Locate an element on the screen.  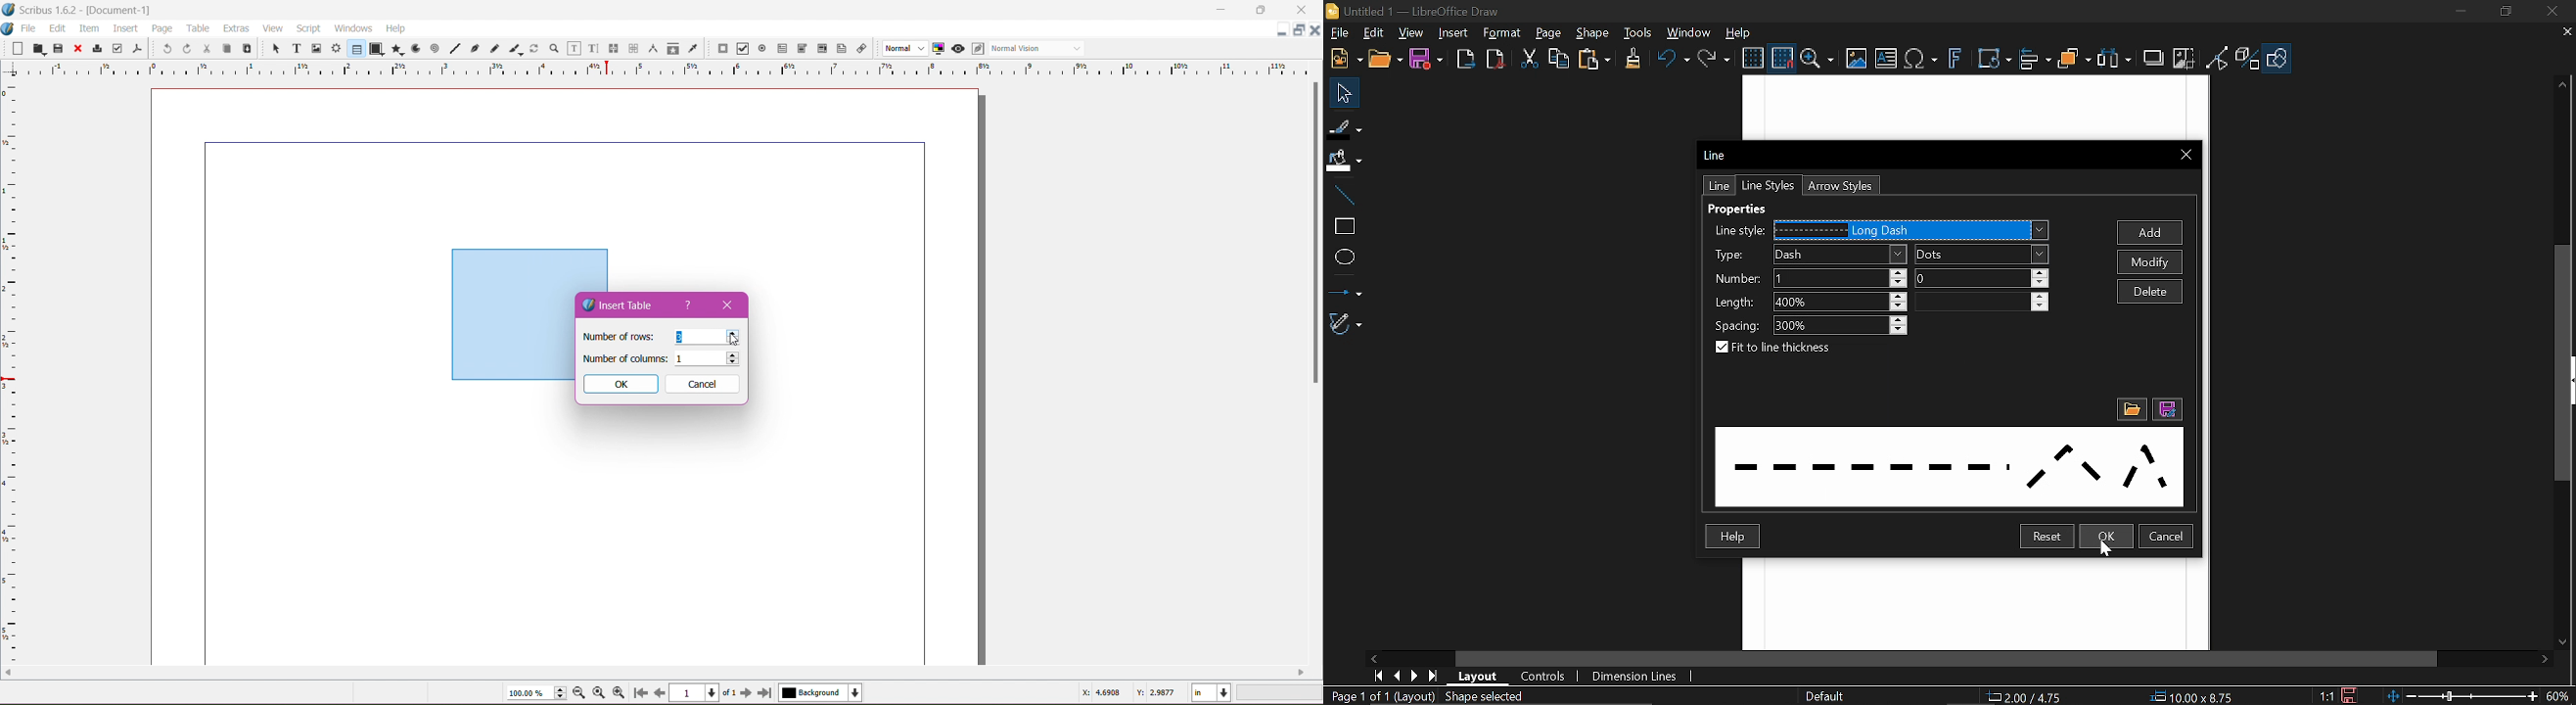
Render Frame is located at coordinates (336, 48).